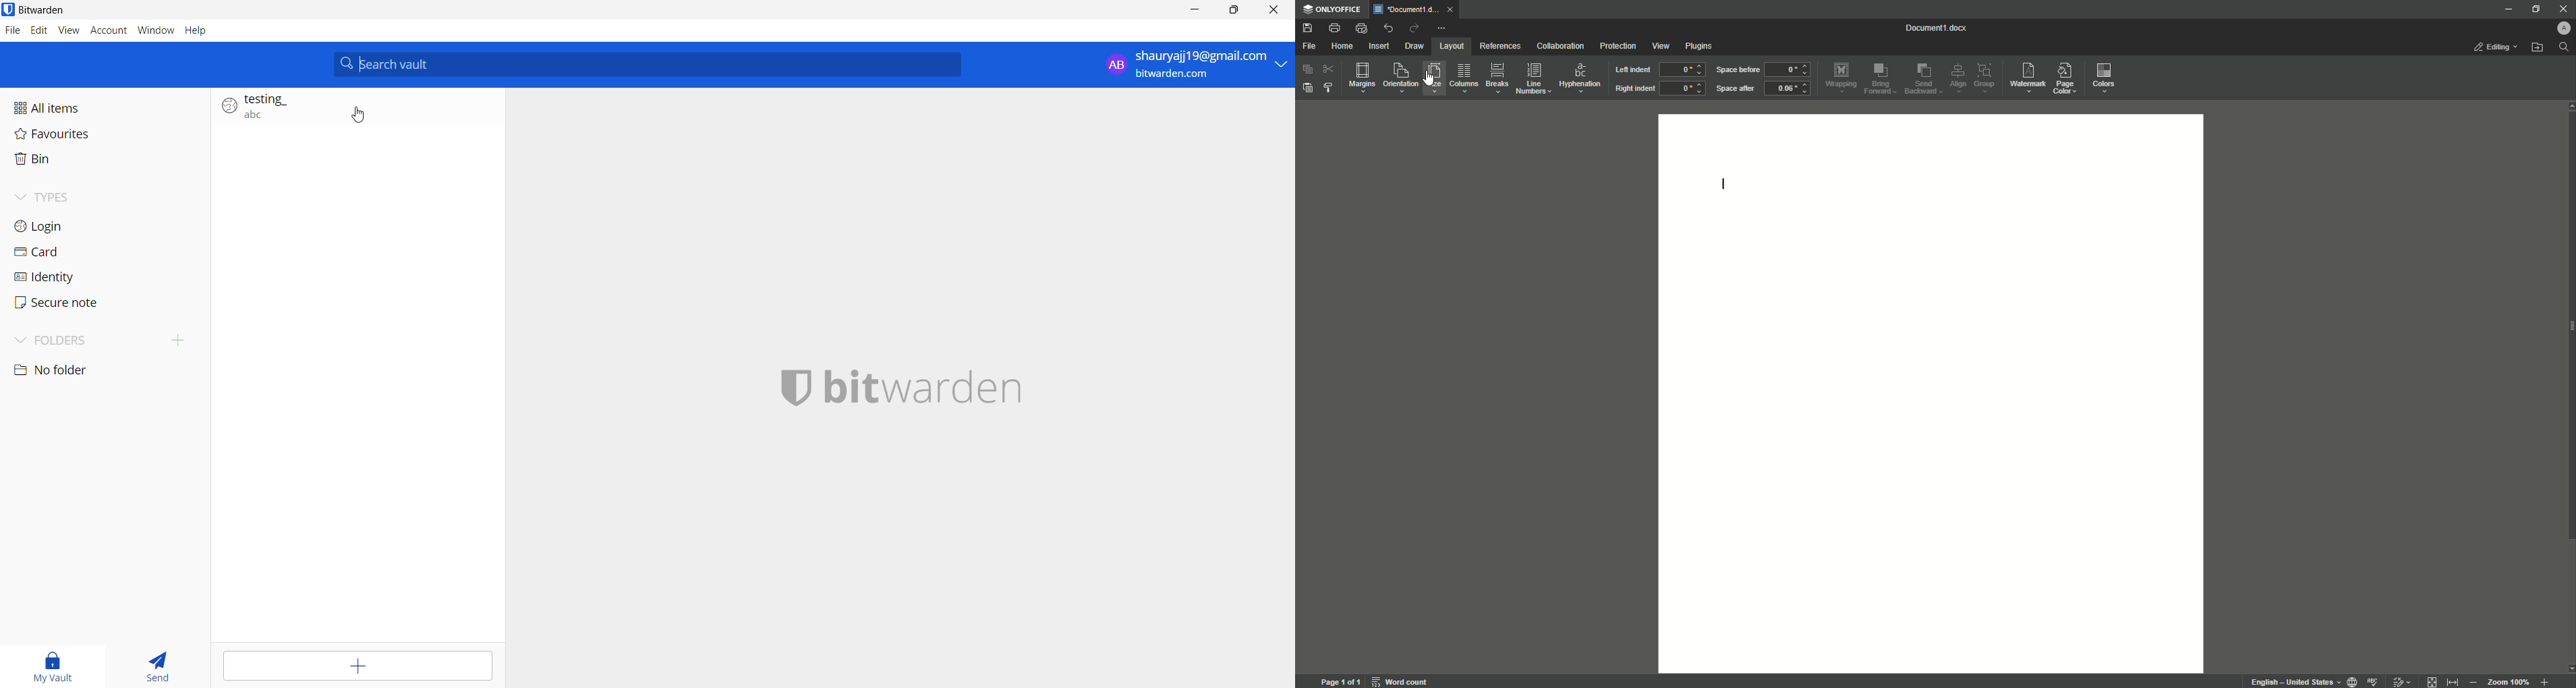 The width and height of the screenshot is (2576, 700). What do you see at coordinates (1614, 46) in the screenshot?
I see `Protection` at bounding box center [1614, 46].